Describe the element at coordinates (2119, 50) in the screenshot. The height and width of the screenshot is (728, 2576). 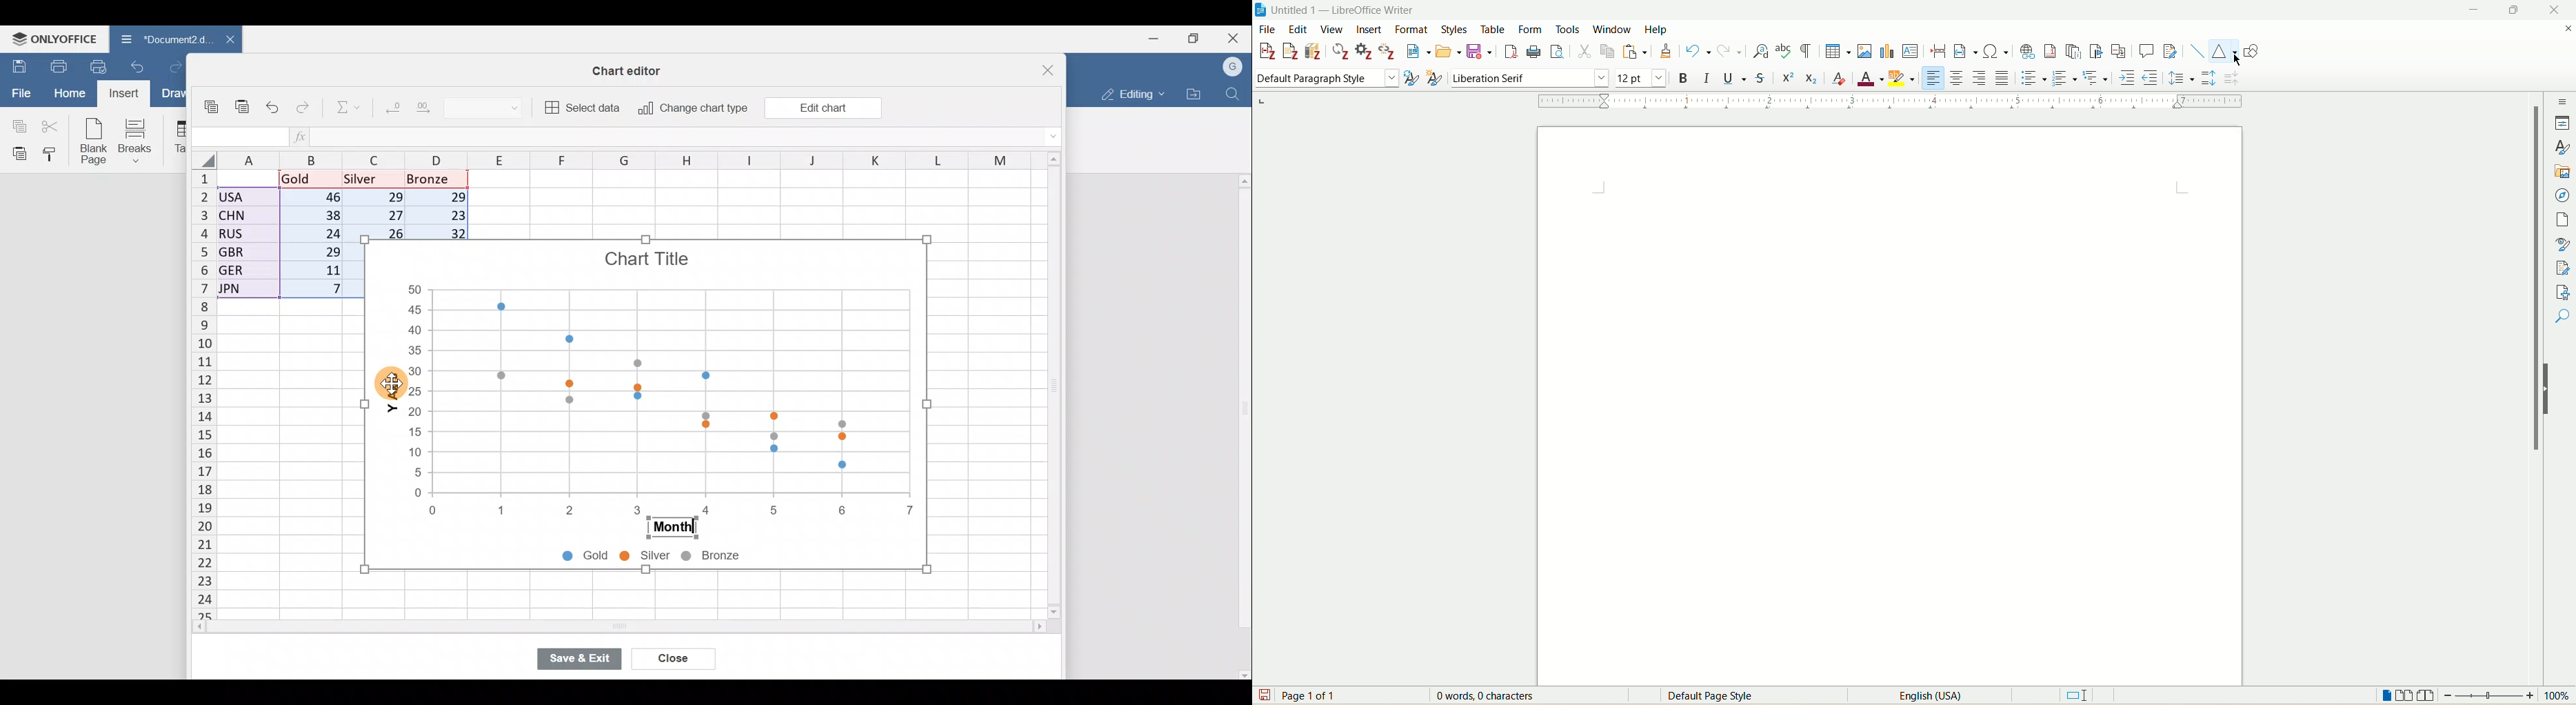
I see `insert cross references` at that location.